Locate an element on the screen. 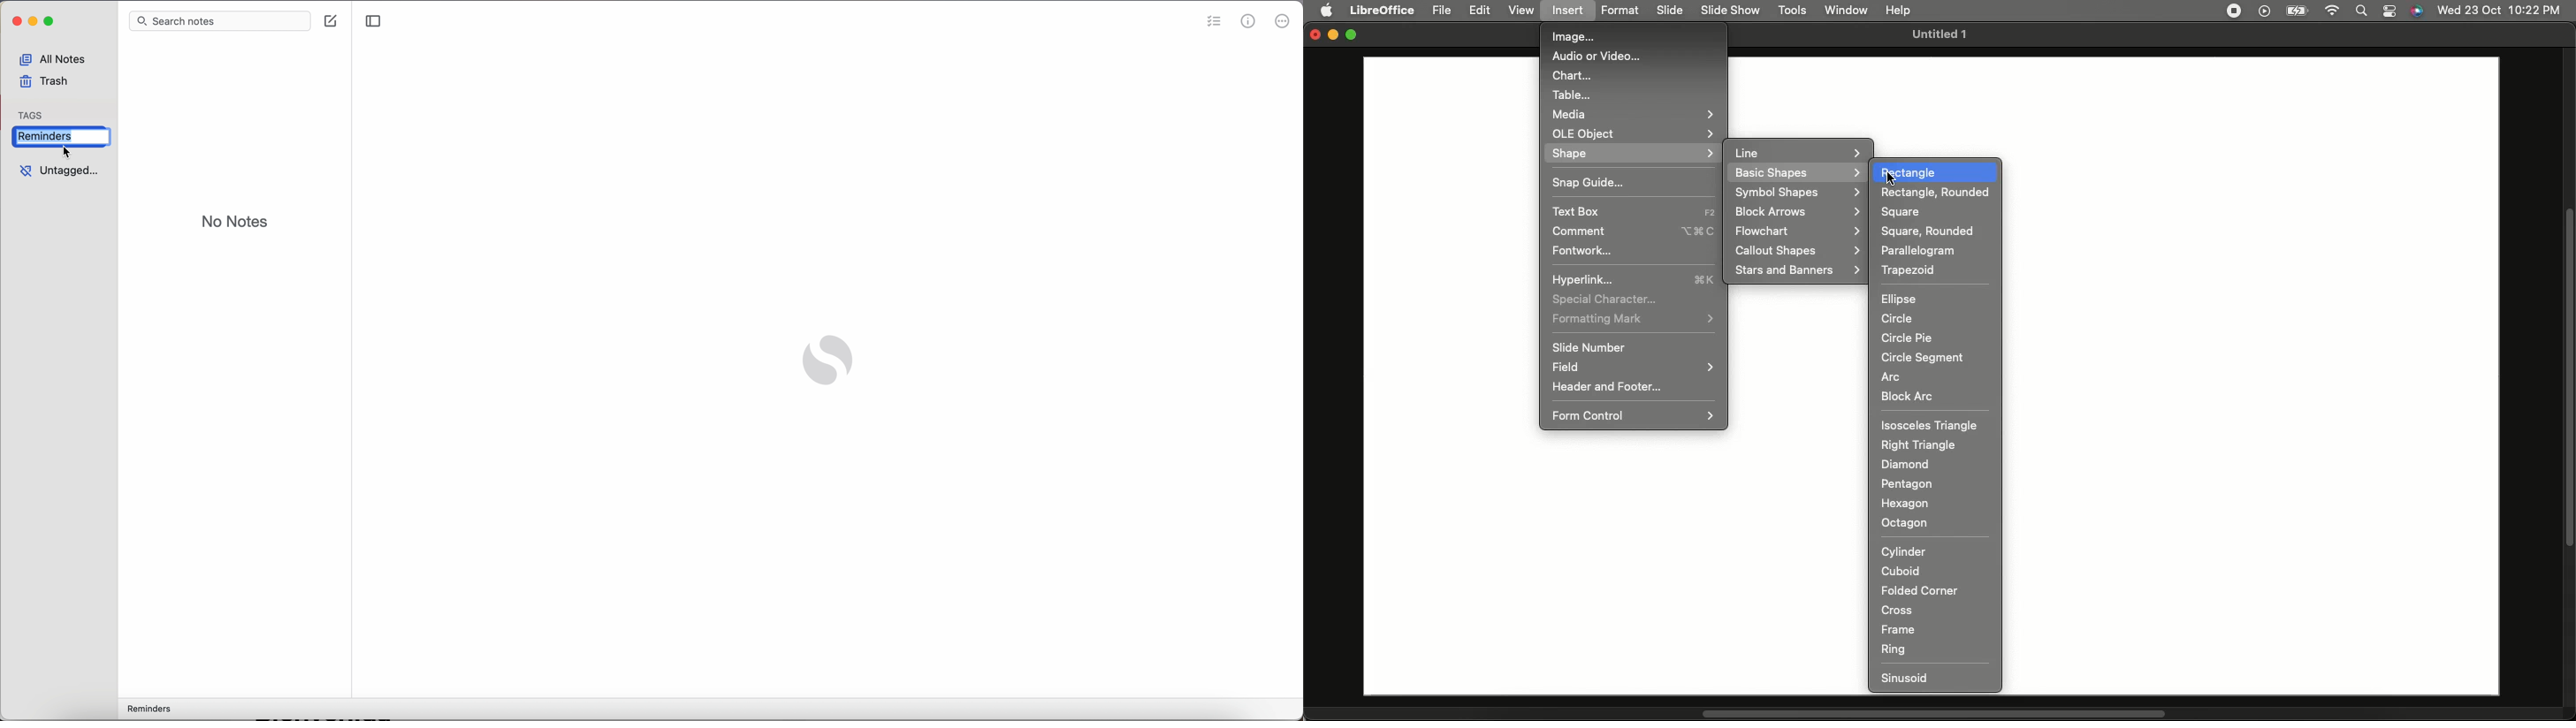  Folded corner is located at coordinates (1920, 589).